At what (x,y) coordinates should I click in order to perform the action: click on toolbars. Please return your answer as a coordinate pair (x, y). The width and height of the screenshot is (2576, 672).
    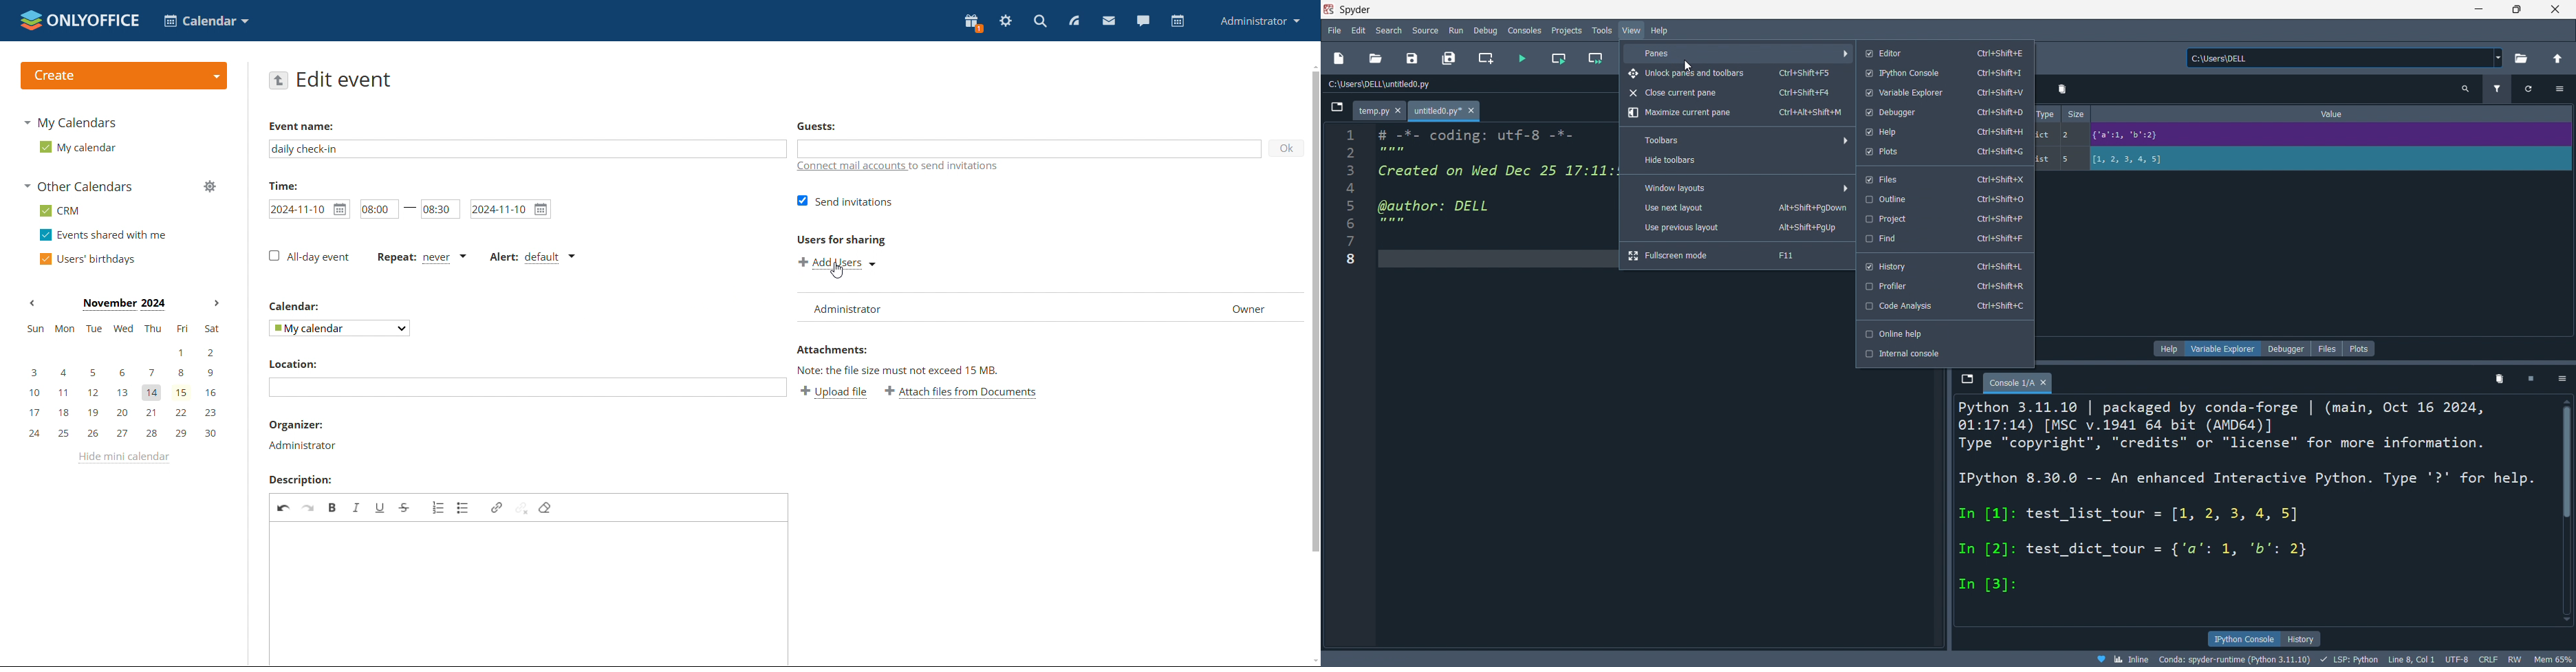
    Looking at the image, I should click on (1737, 139).